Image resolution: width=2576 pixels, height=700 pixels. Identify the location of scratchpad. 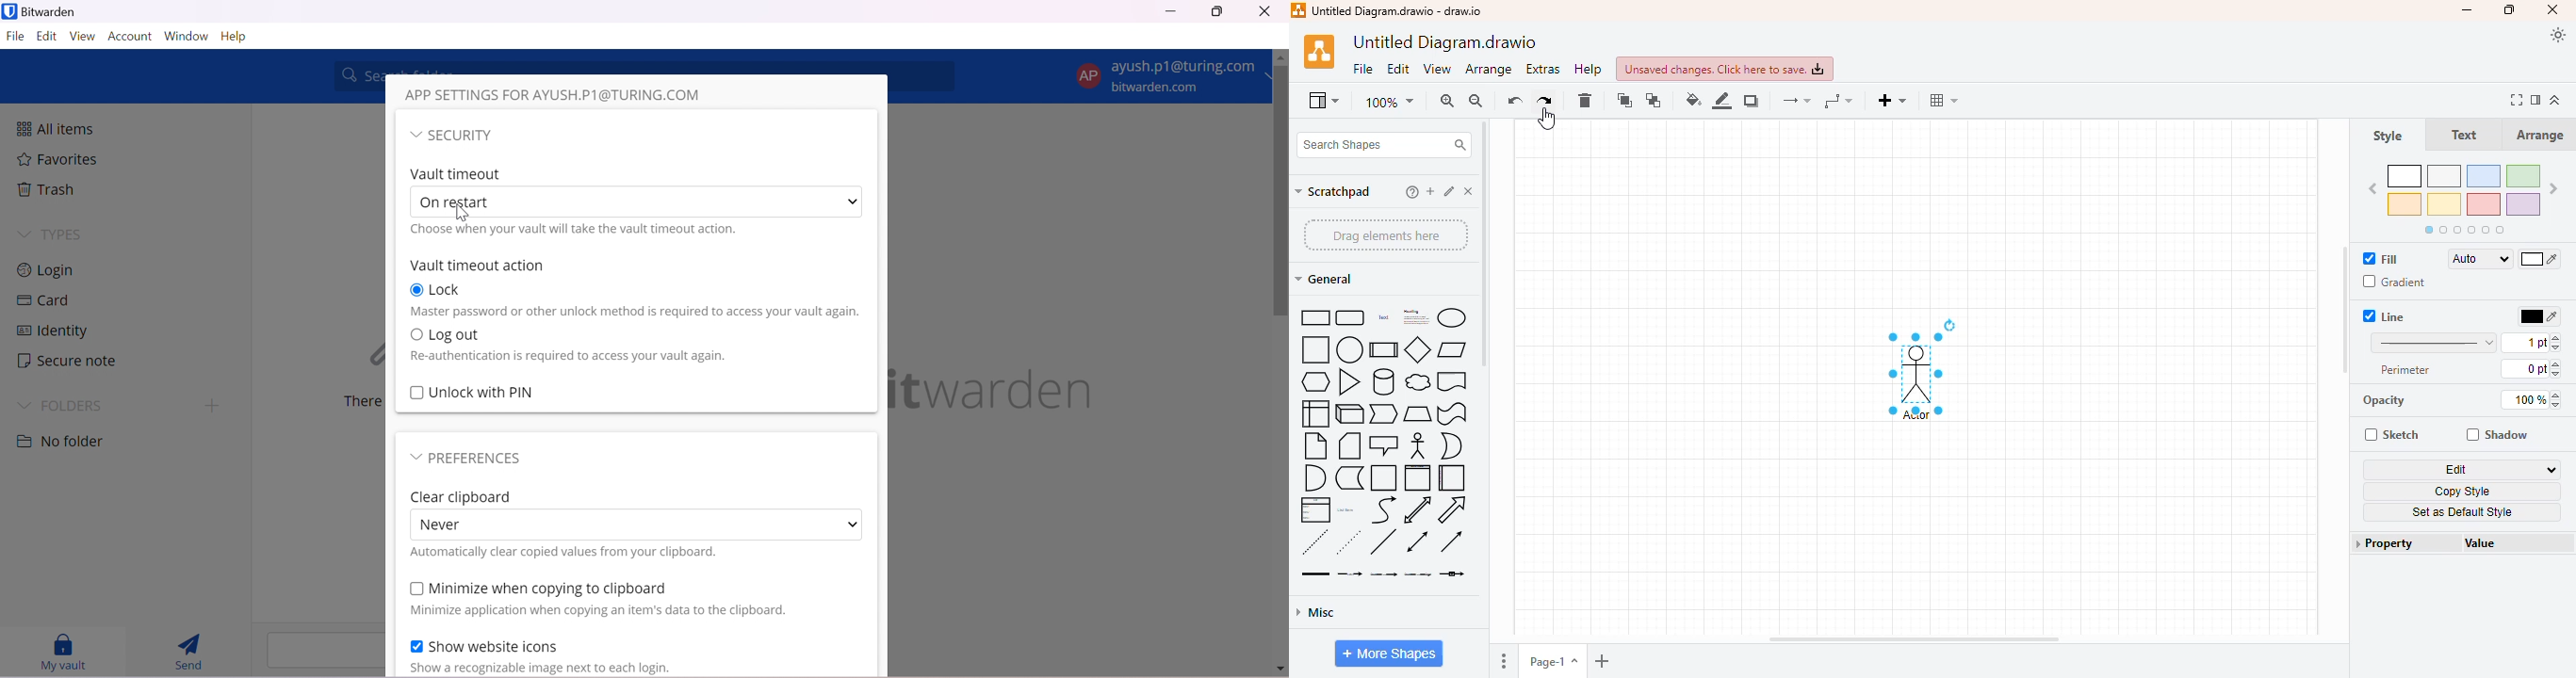
(1333, 191).